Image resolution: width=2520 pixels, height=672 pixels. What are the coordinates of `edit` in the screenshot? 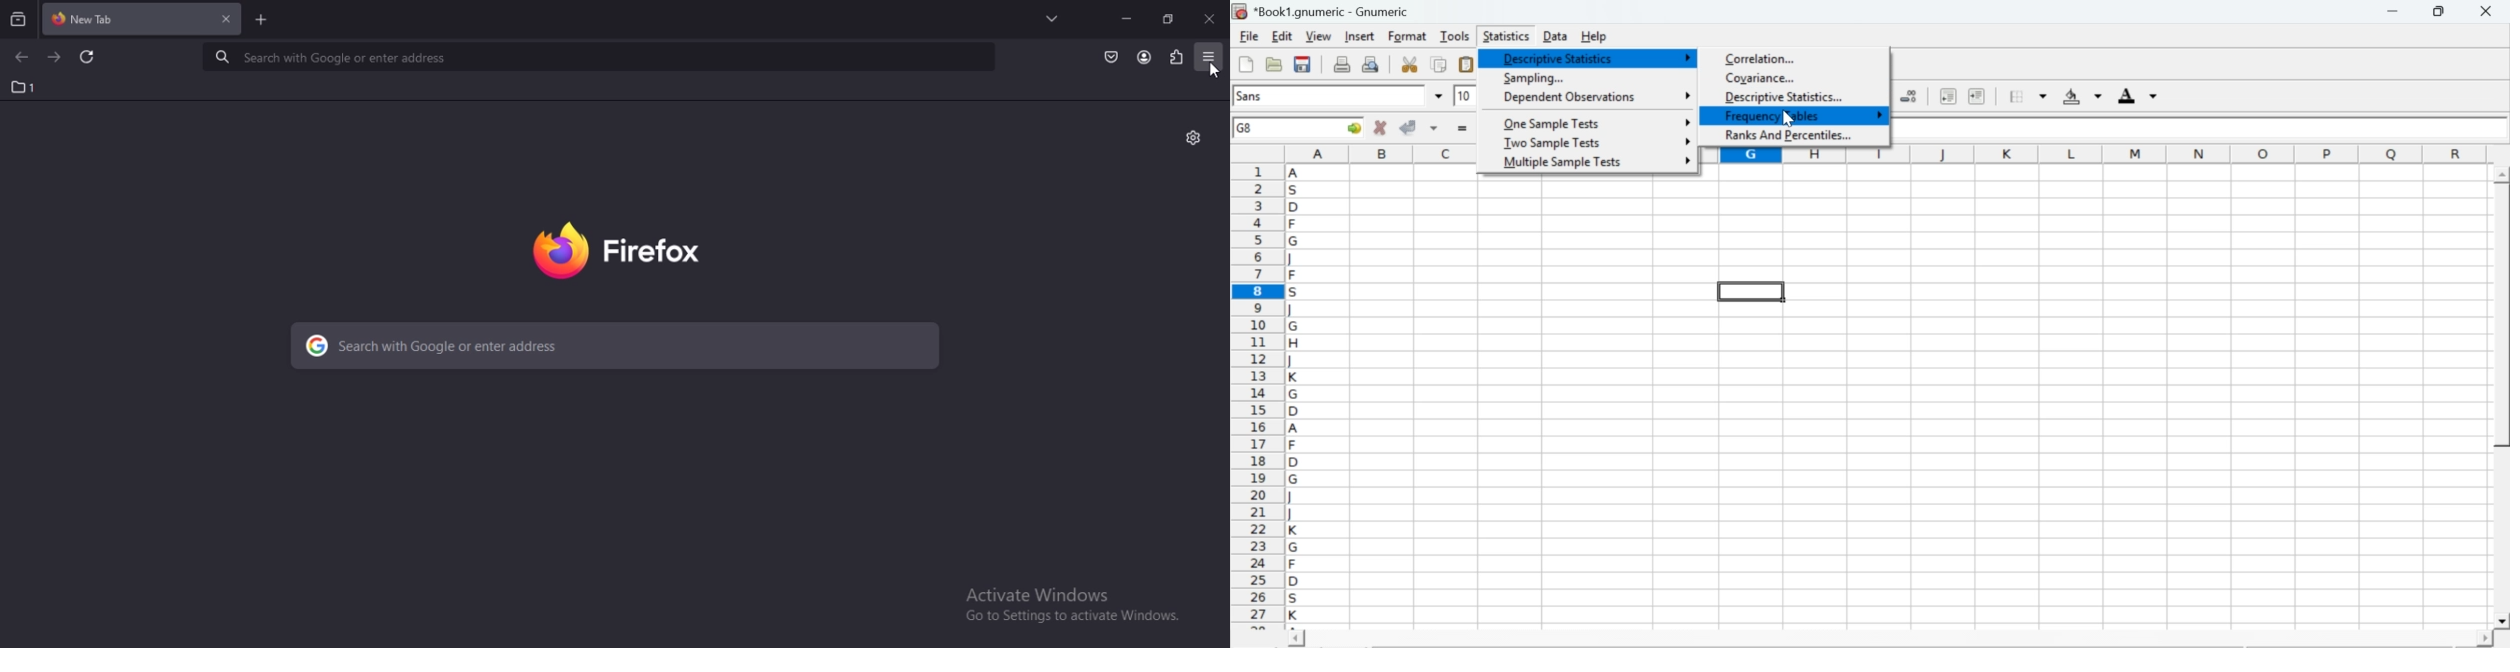 It's located at (1282, 36).